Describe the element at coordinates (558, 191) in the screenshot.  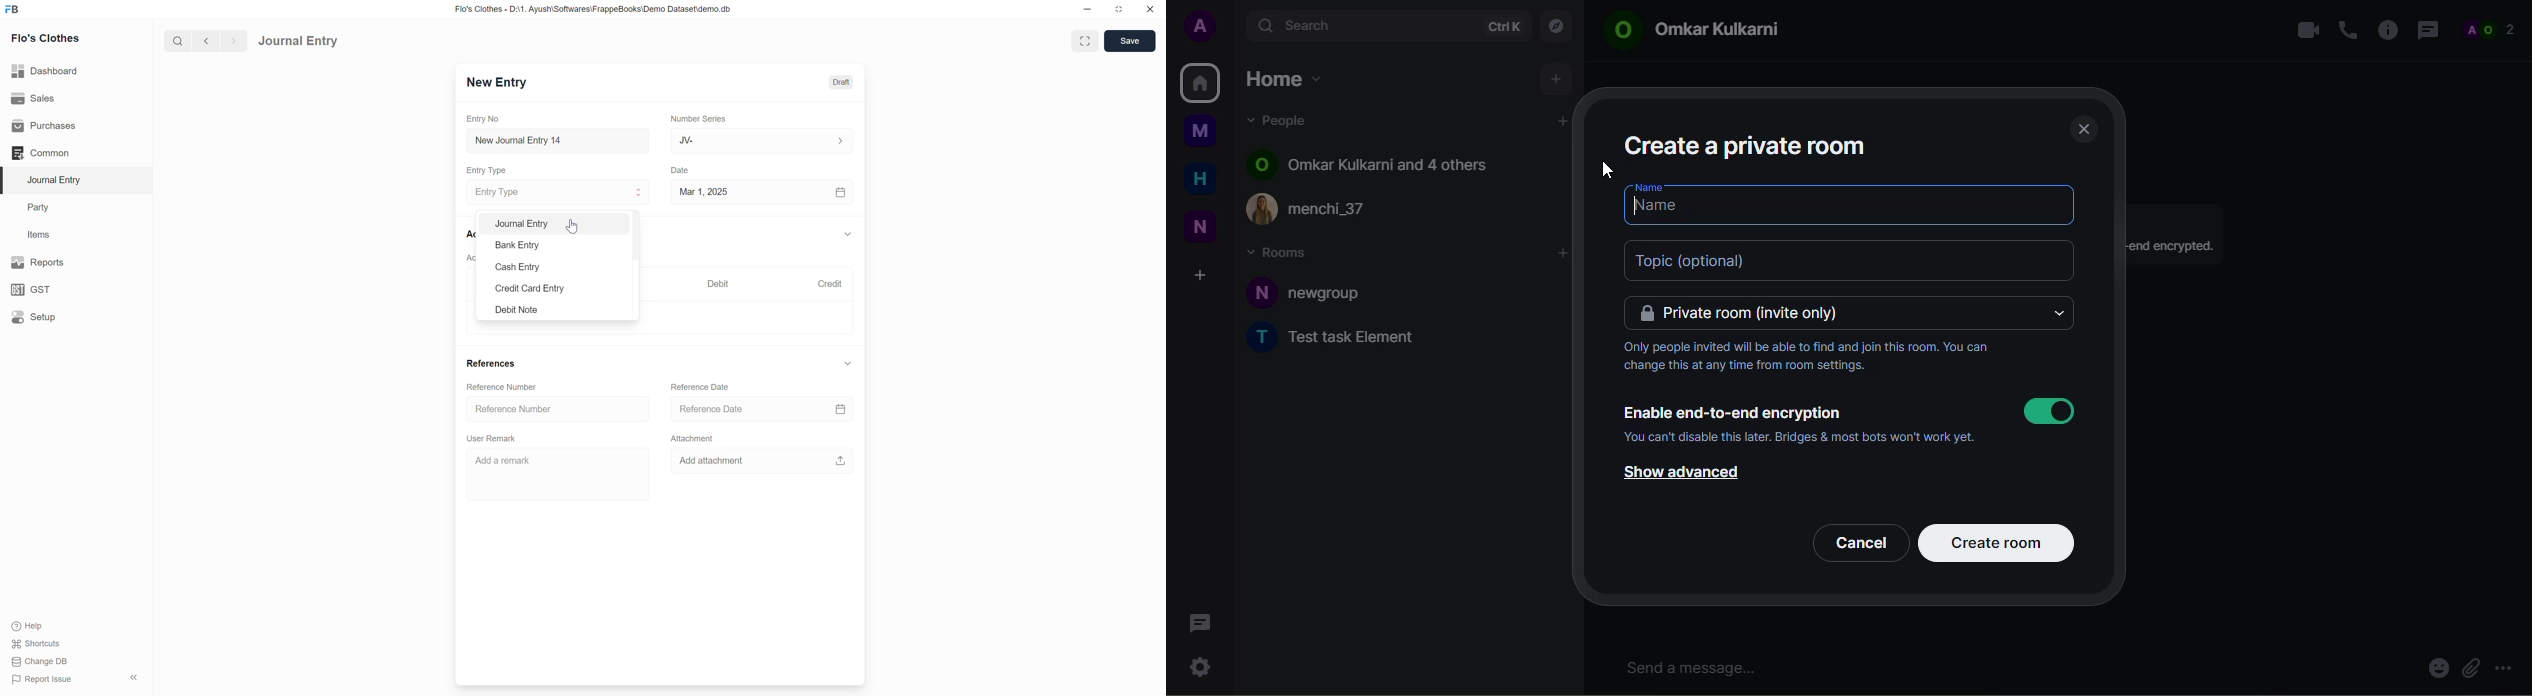
I see `Journal Entry` at that location.